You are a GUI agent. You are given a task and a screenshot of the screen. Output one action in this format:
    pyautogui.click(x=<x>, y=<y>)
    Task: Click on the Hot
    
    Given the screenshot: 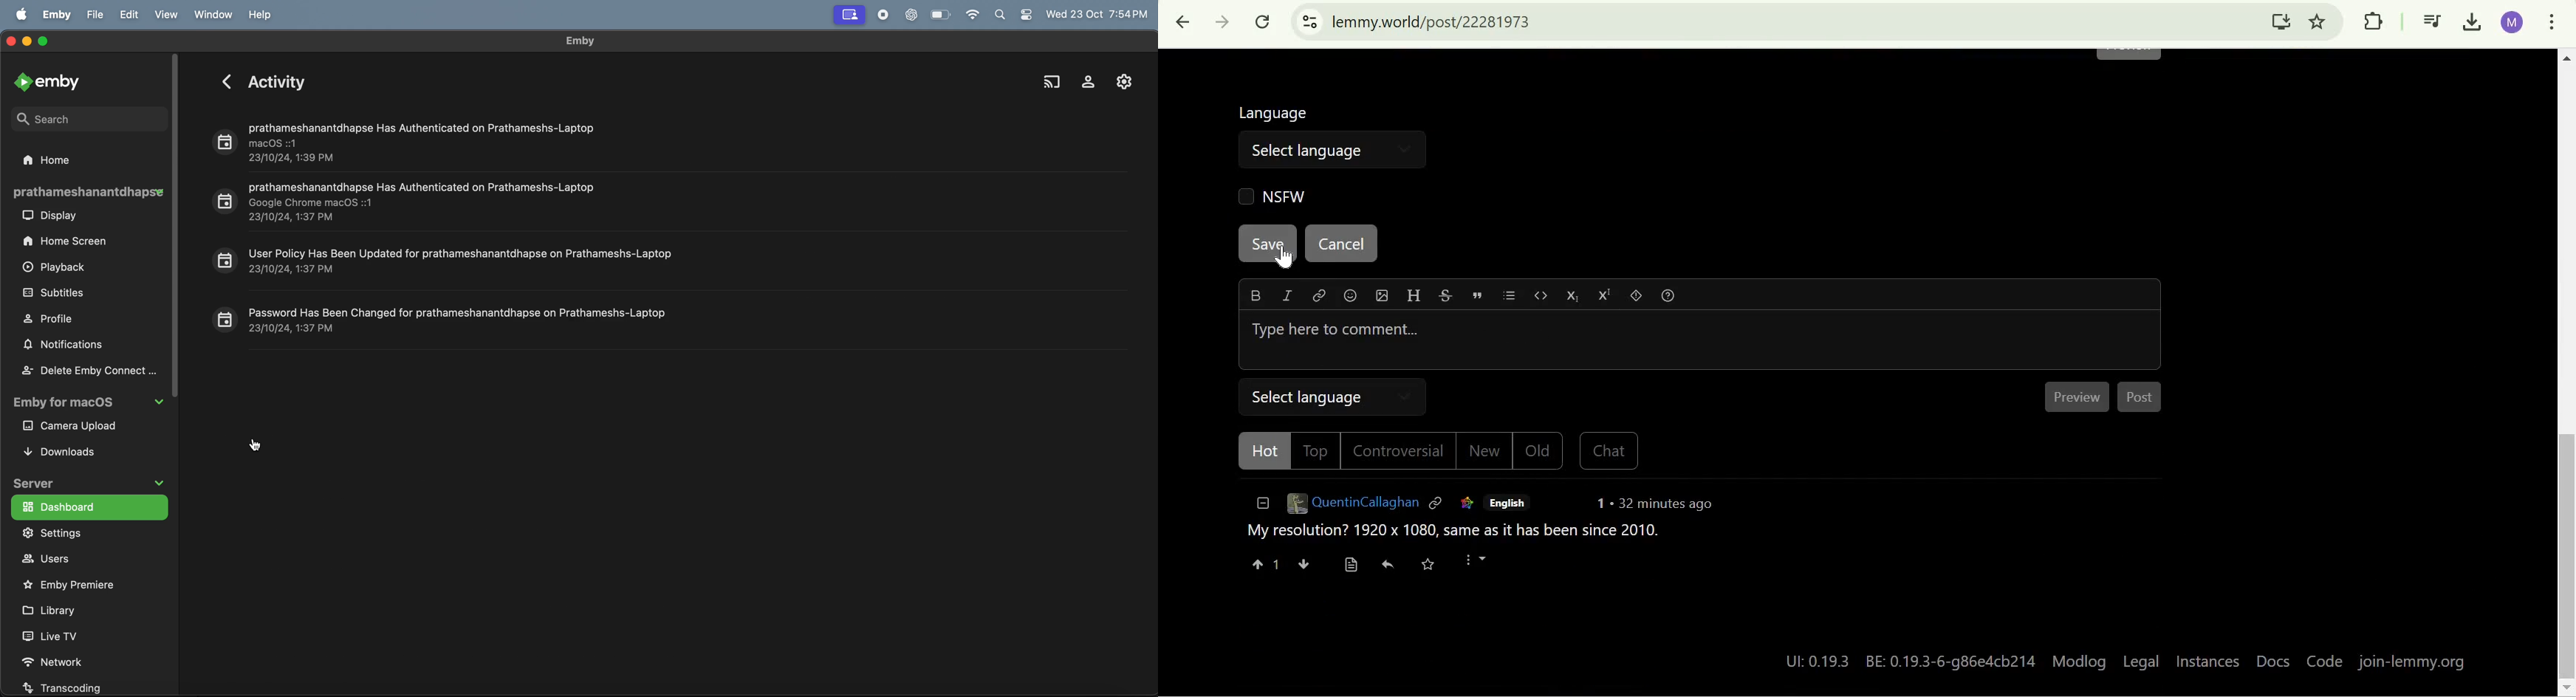 What is the action you would take?
    pyautogui.click(x=1259, y=453)
    